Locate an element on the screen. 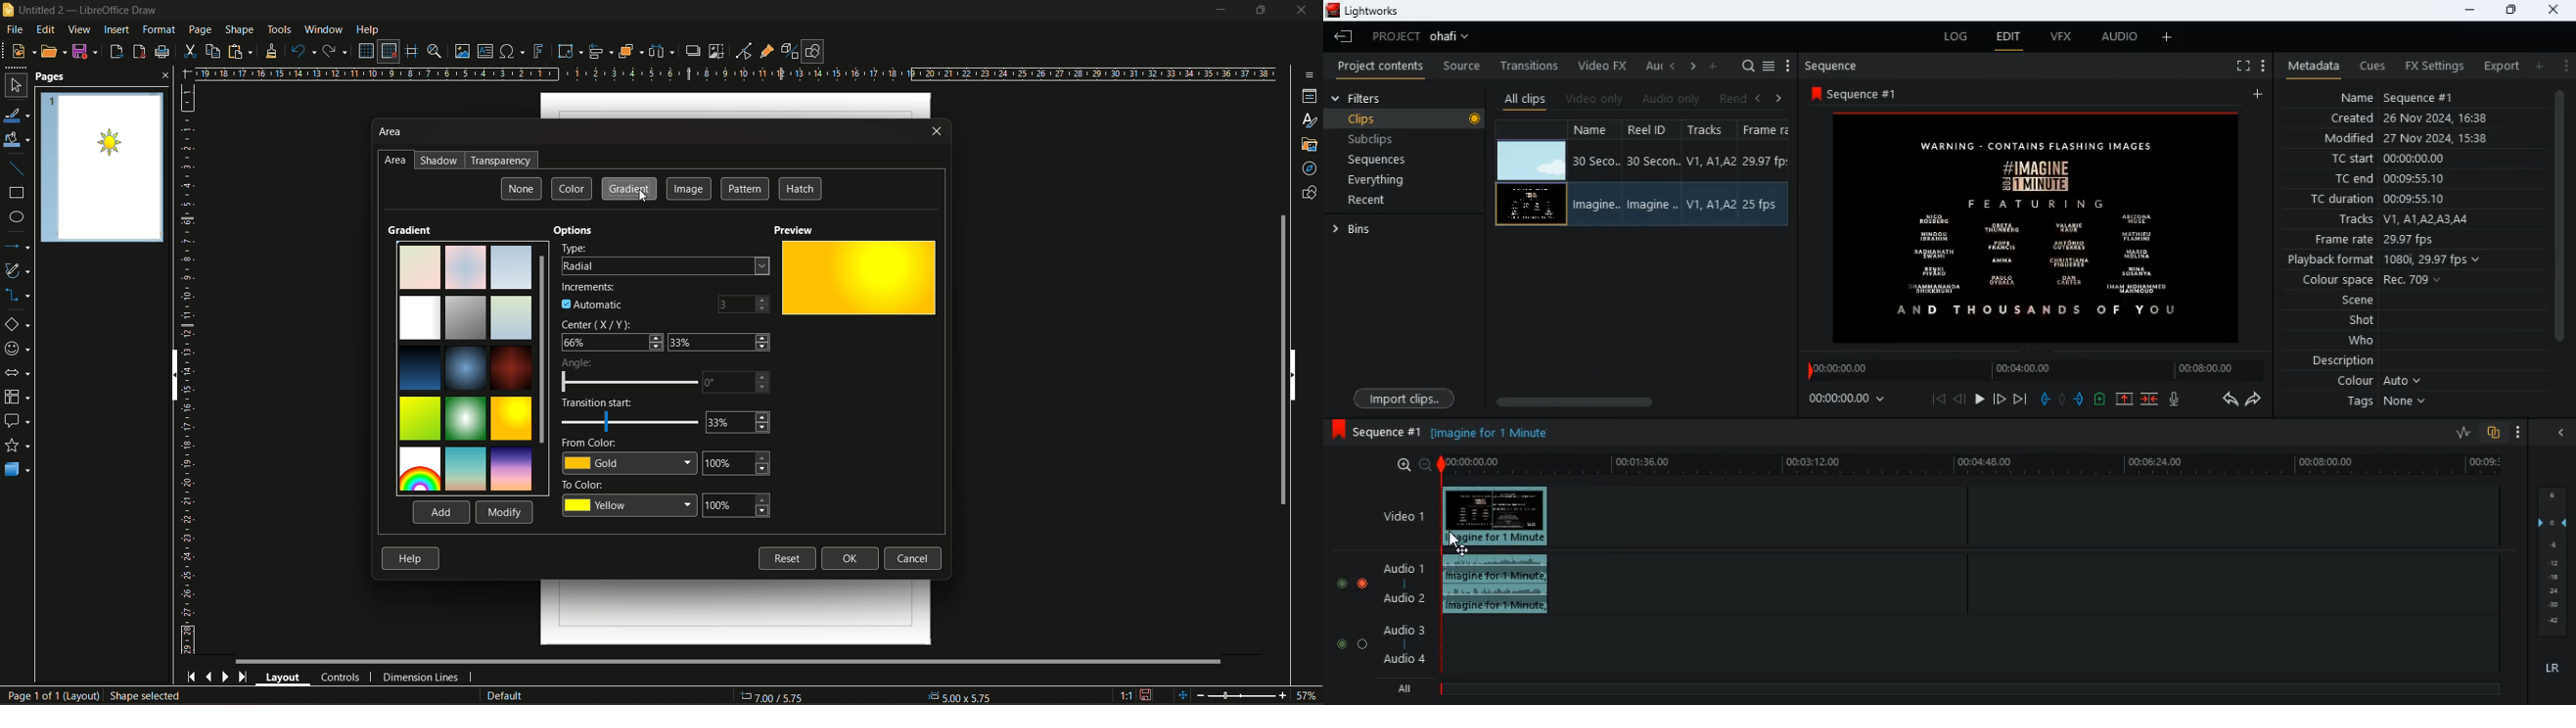 Image resolution: width=2576 pixels, height=728 pixels. more is located at coordinates (2563, 65).